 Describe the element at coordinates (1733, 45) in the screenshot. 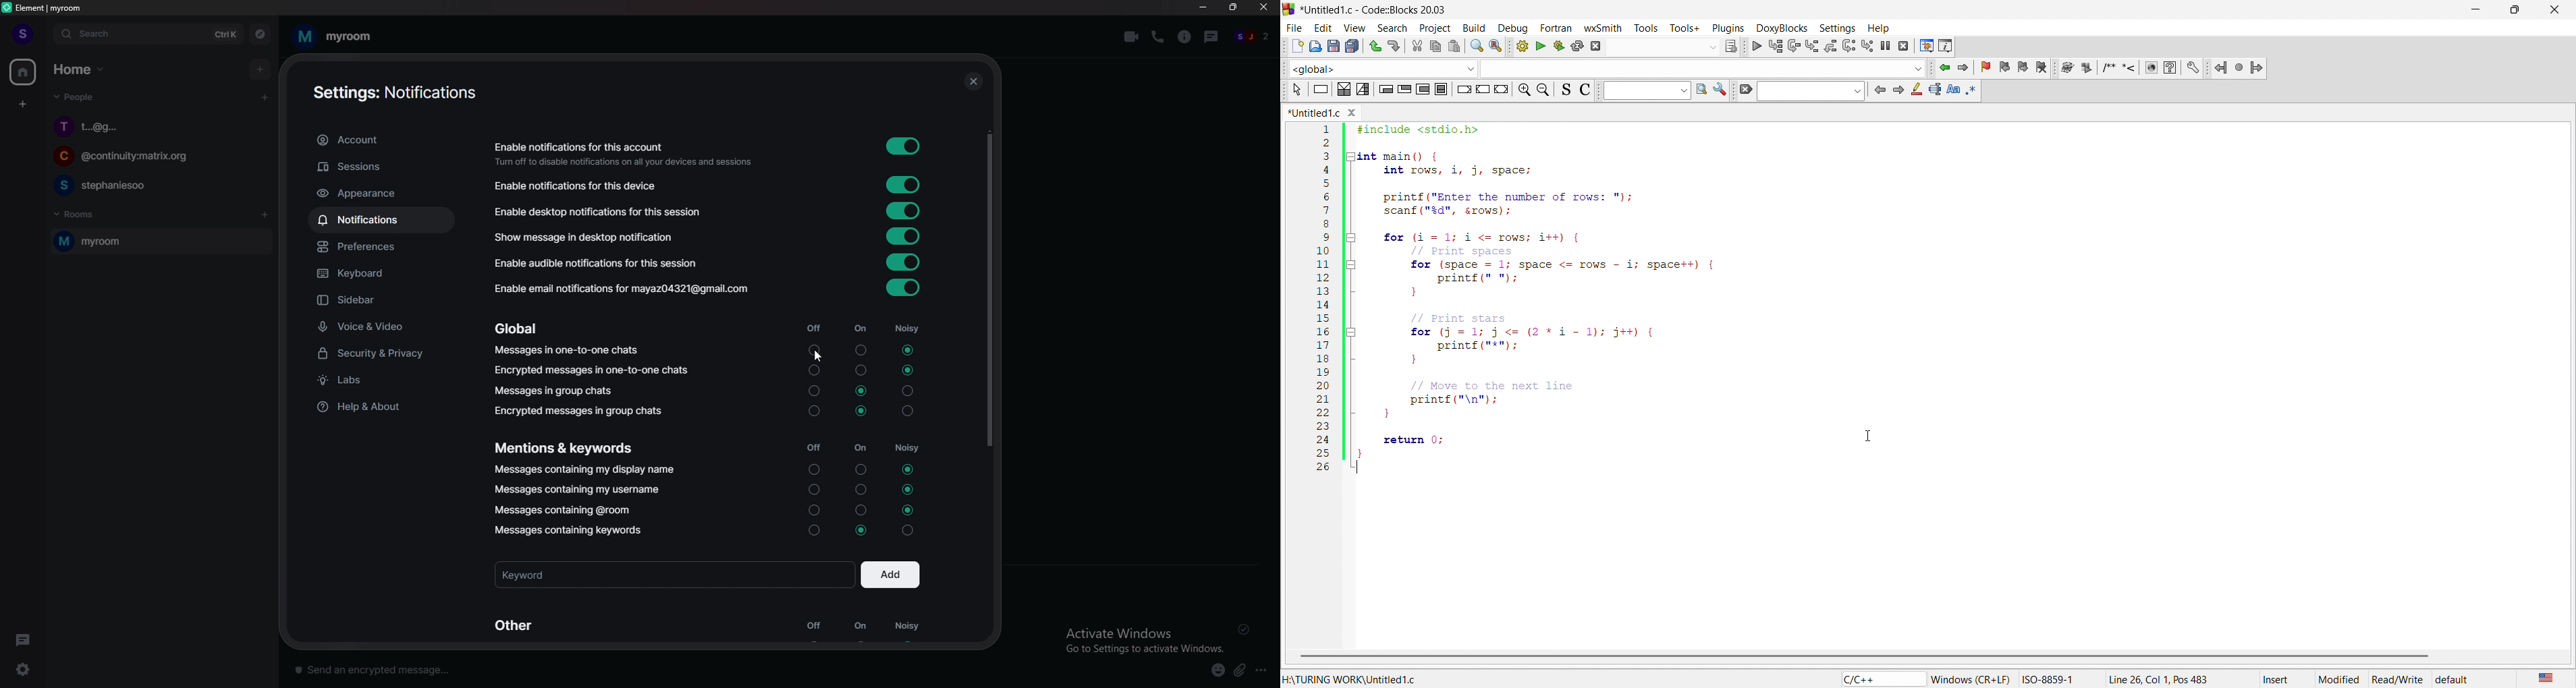

I see `icon` at that location.